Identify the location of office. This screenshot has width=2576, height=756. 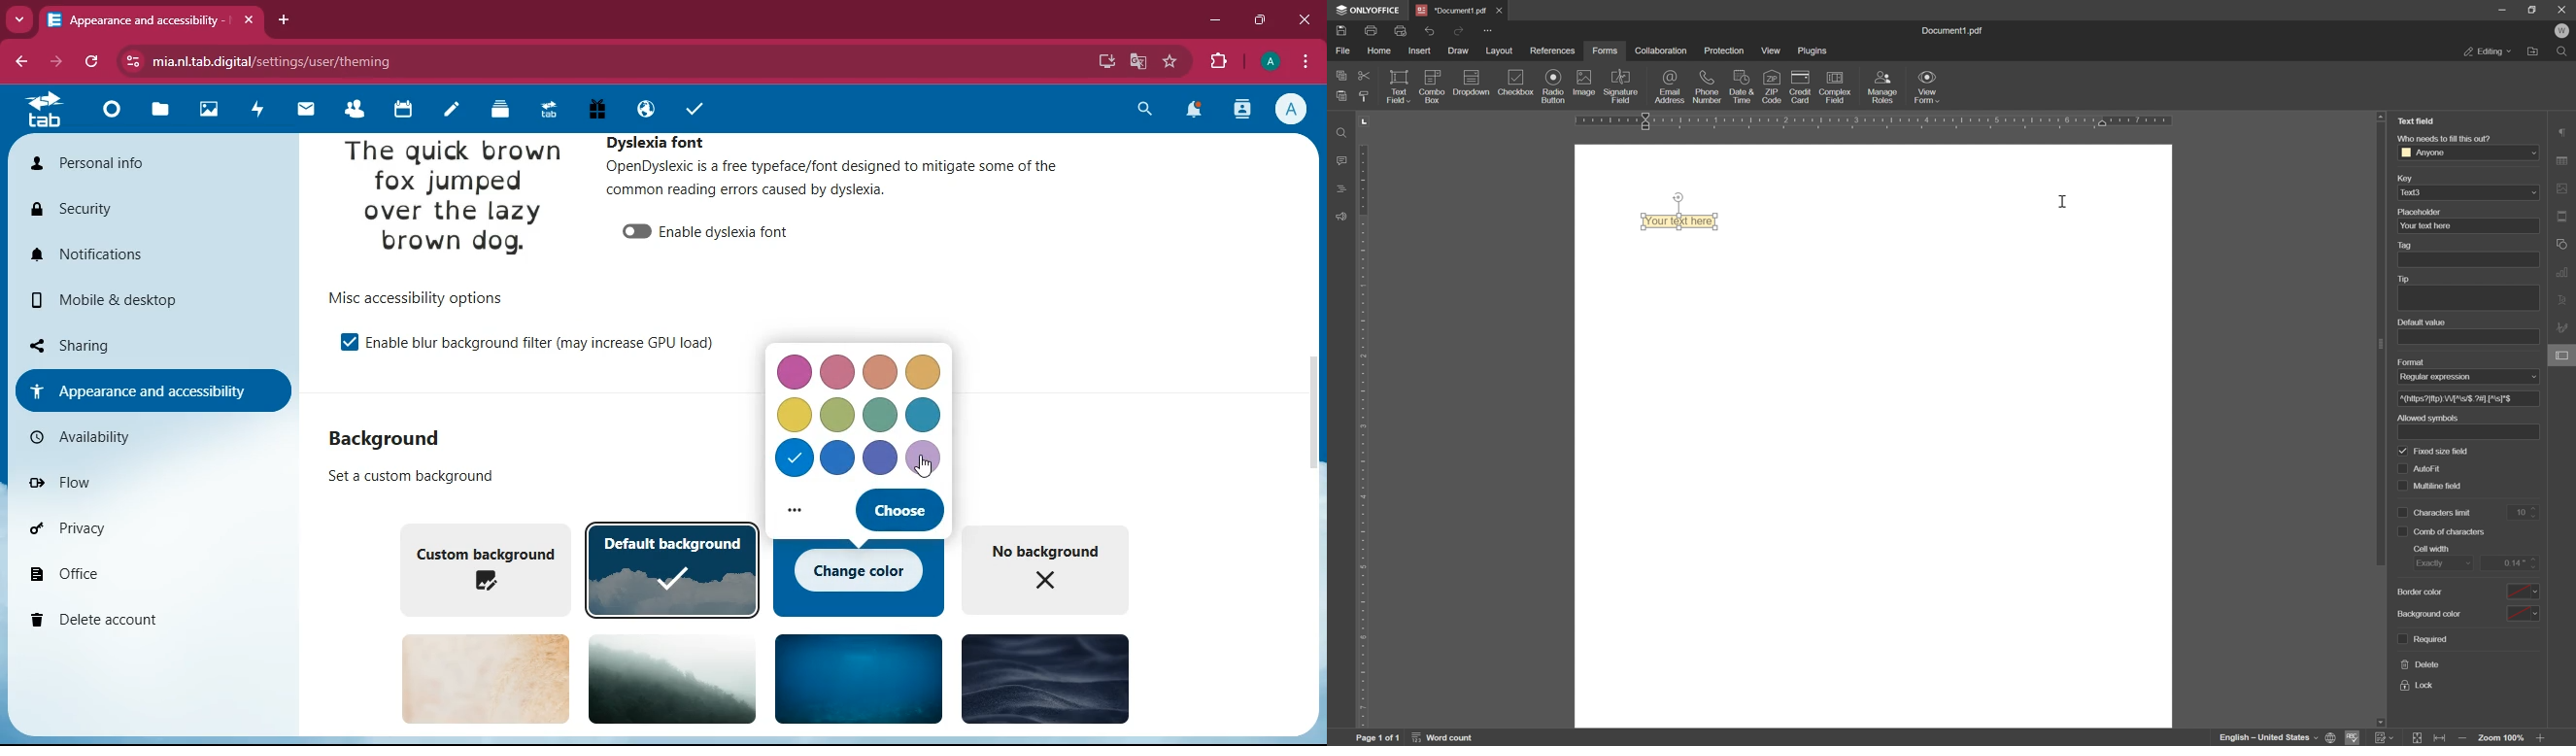
(136, 572).